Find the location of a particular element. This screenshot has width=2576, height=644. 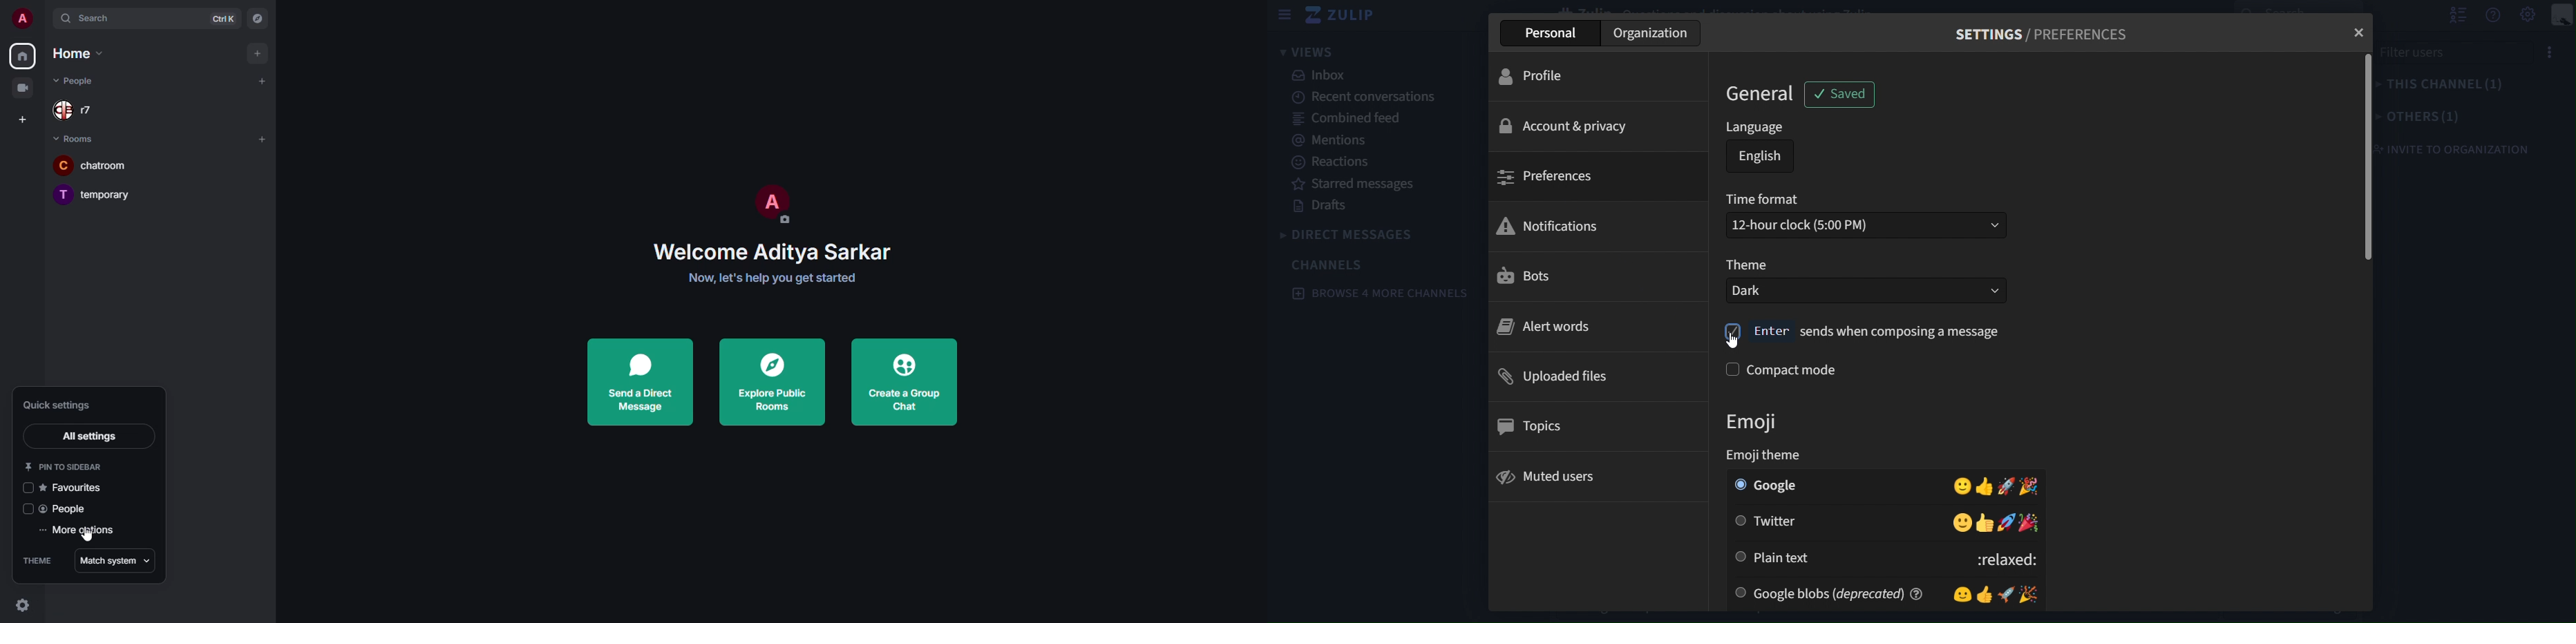

add is located at coordinates (262, 139).